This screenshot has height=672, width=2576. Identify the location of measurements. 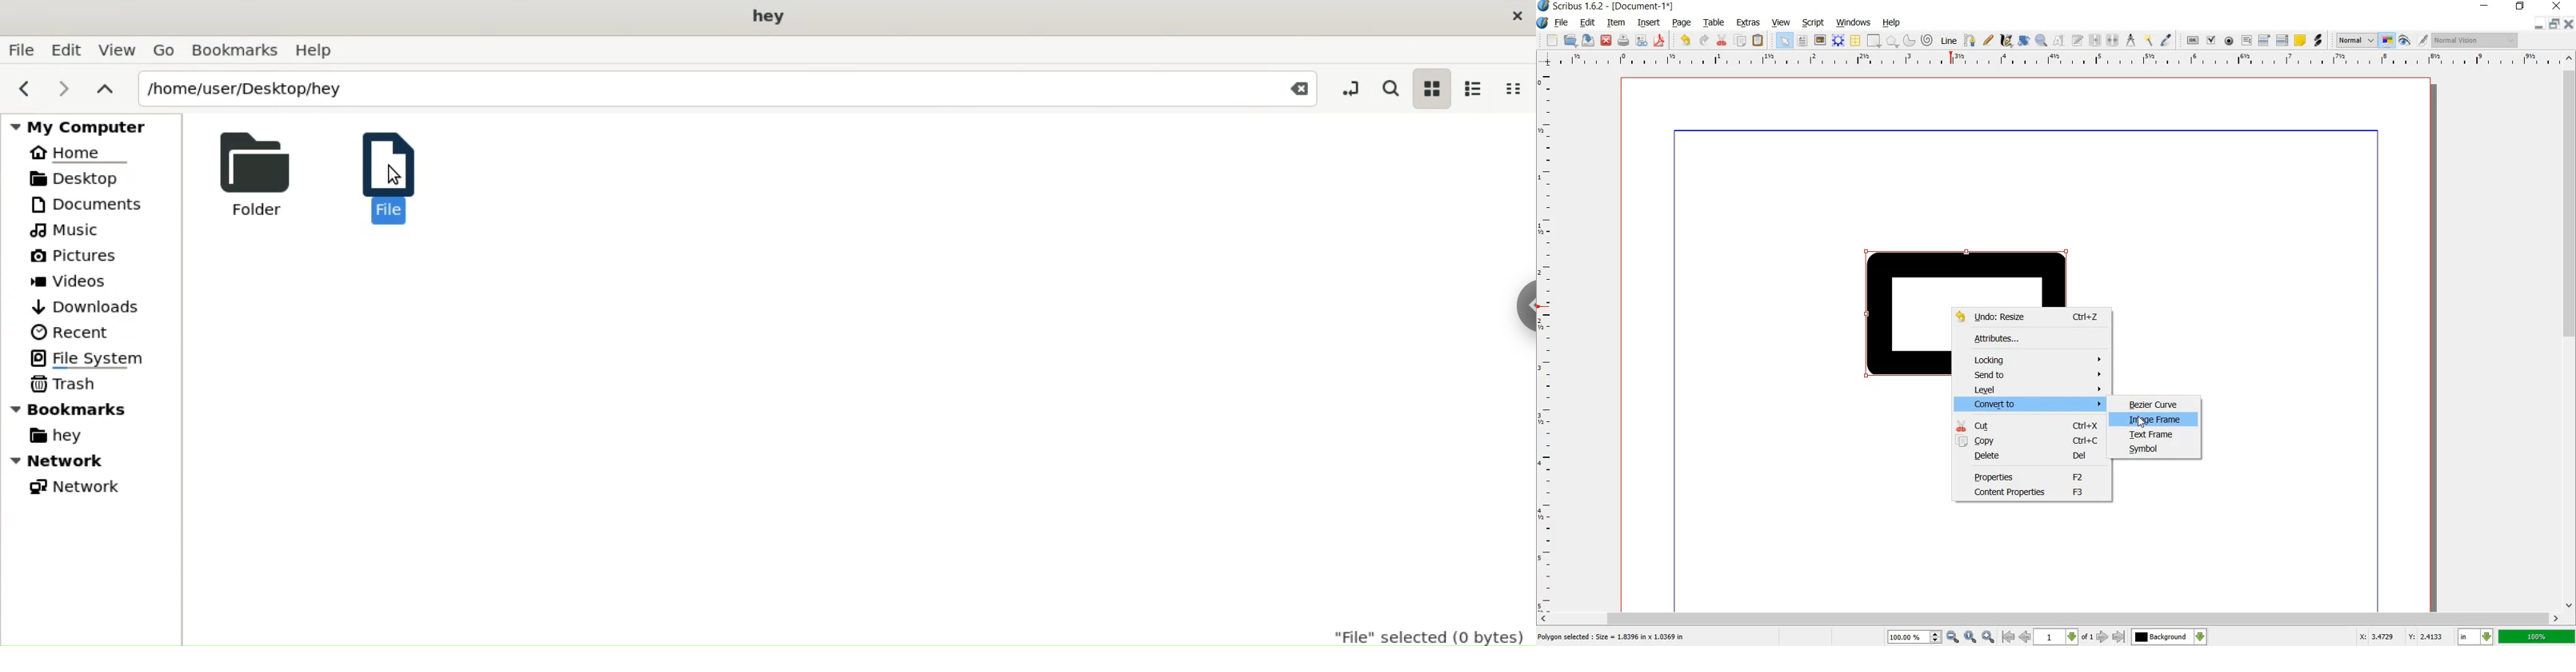
(2131, 40).